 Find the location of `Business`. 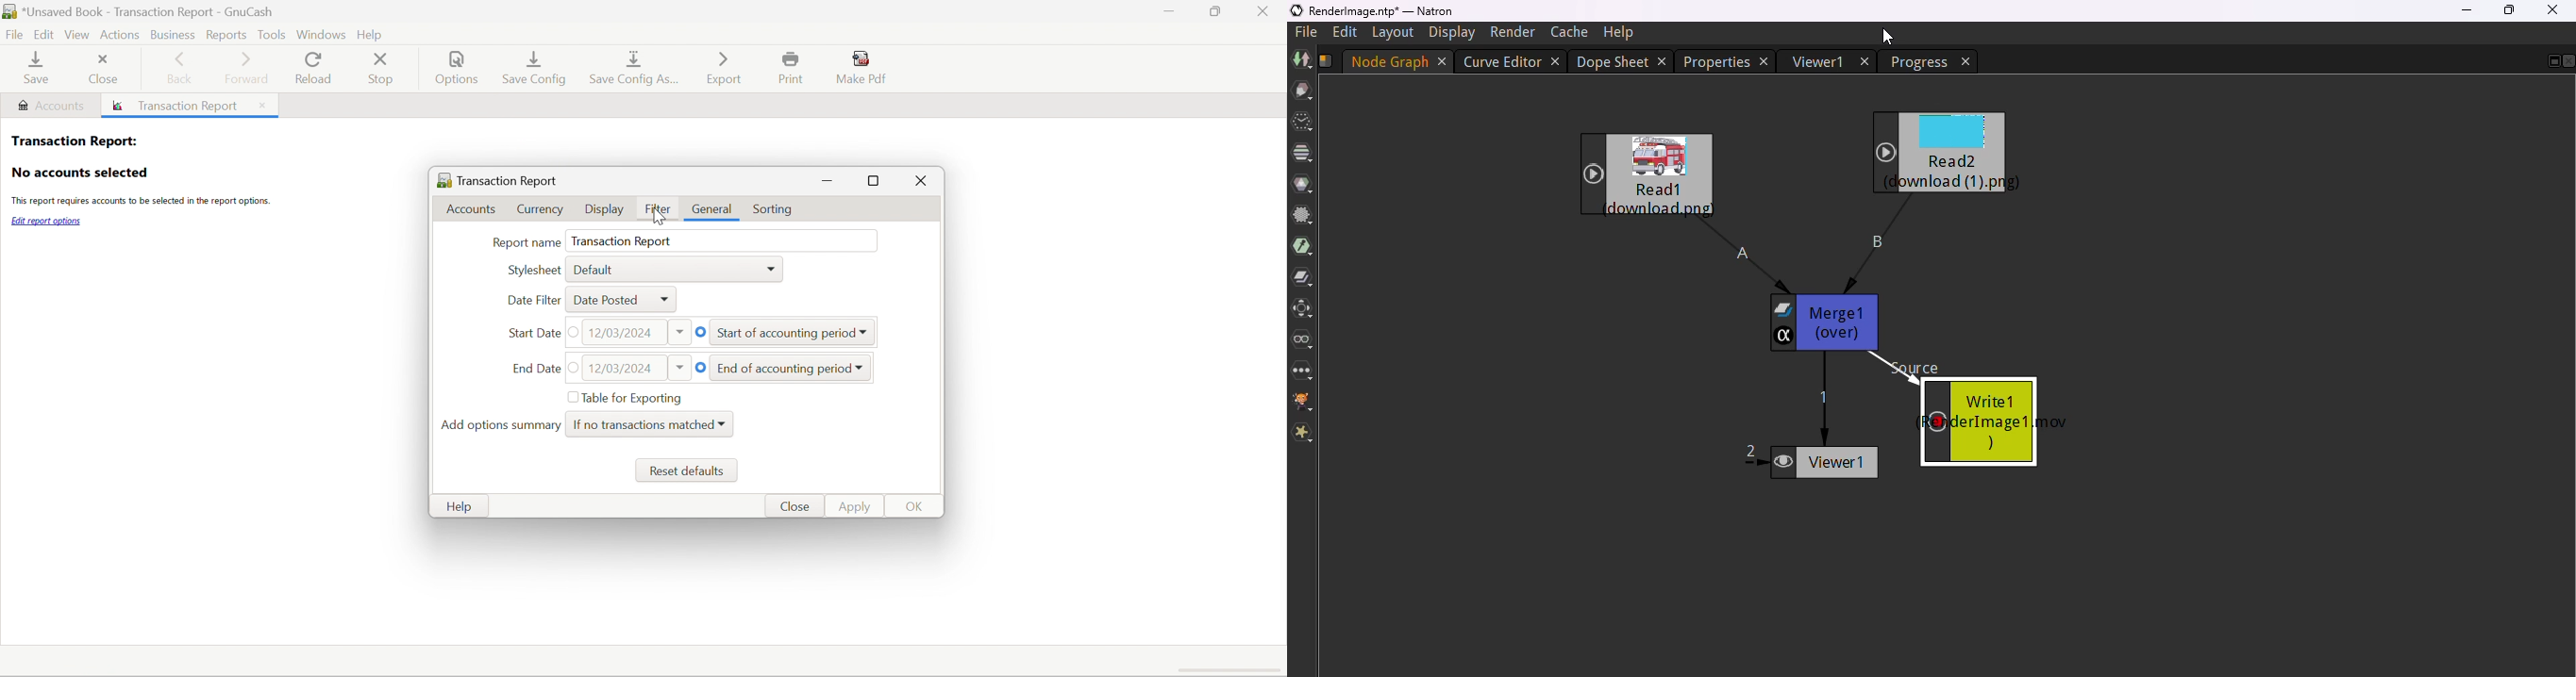

Business is located at coordinates (171, 34).